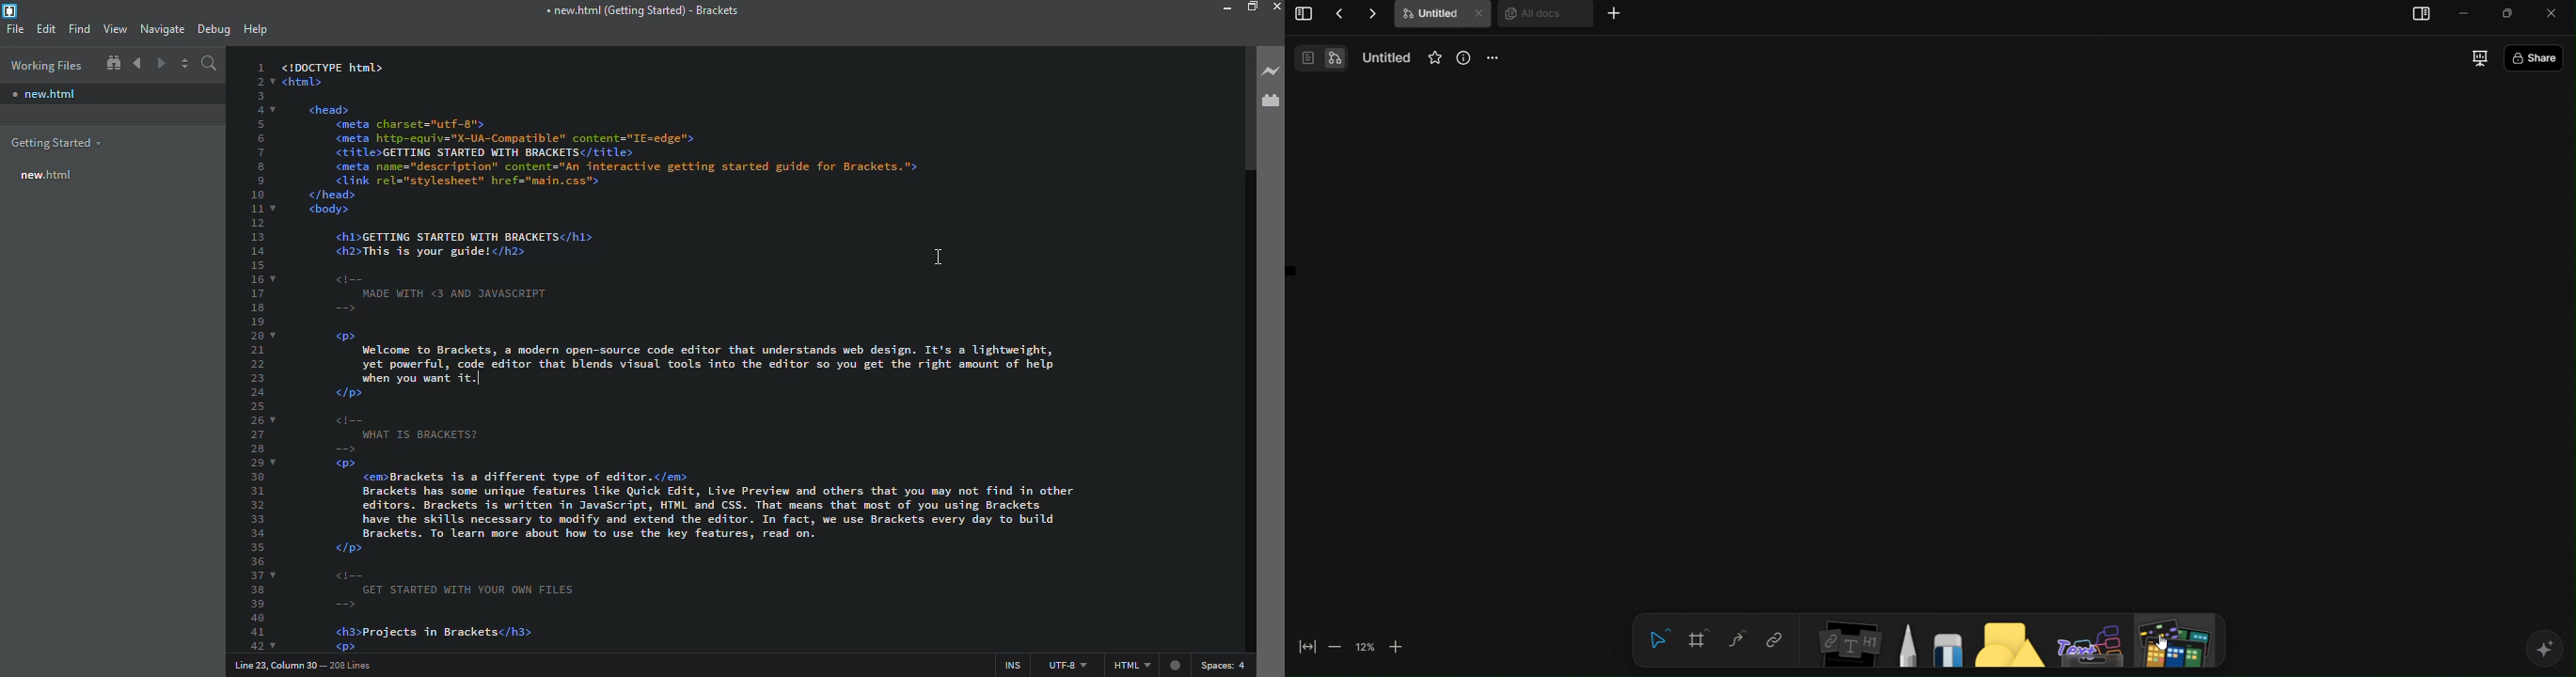  Describe the element at coordinates (1272, 100) in the screenshot. I see `extension manager` at that location.